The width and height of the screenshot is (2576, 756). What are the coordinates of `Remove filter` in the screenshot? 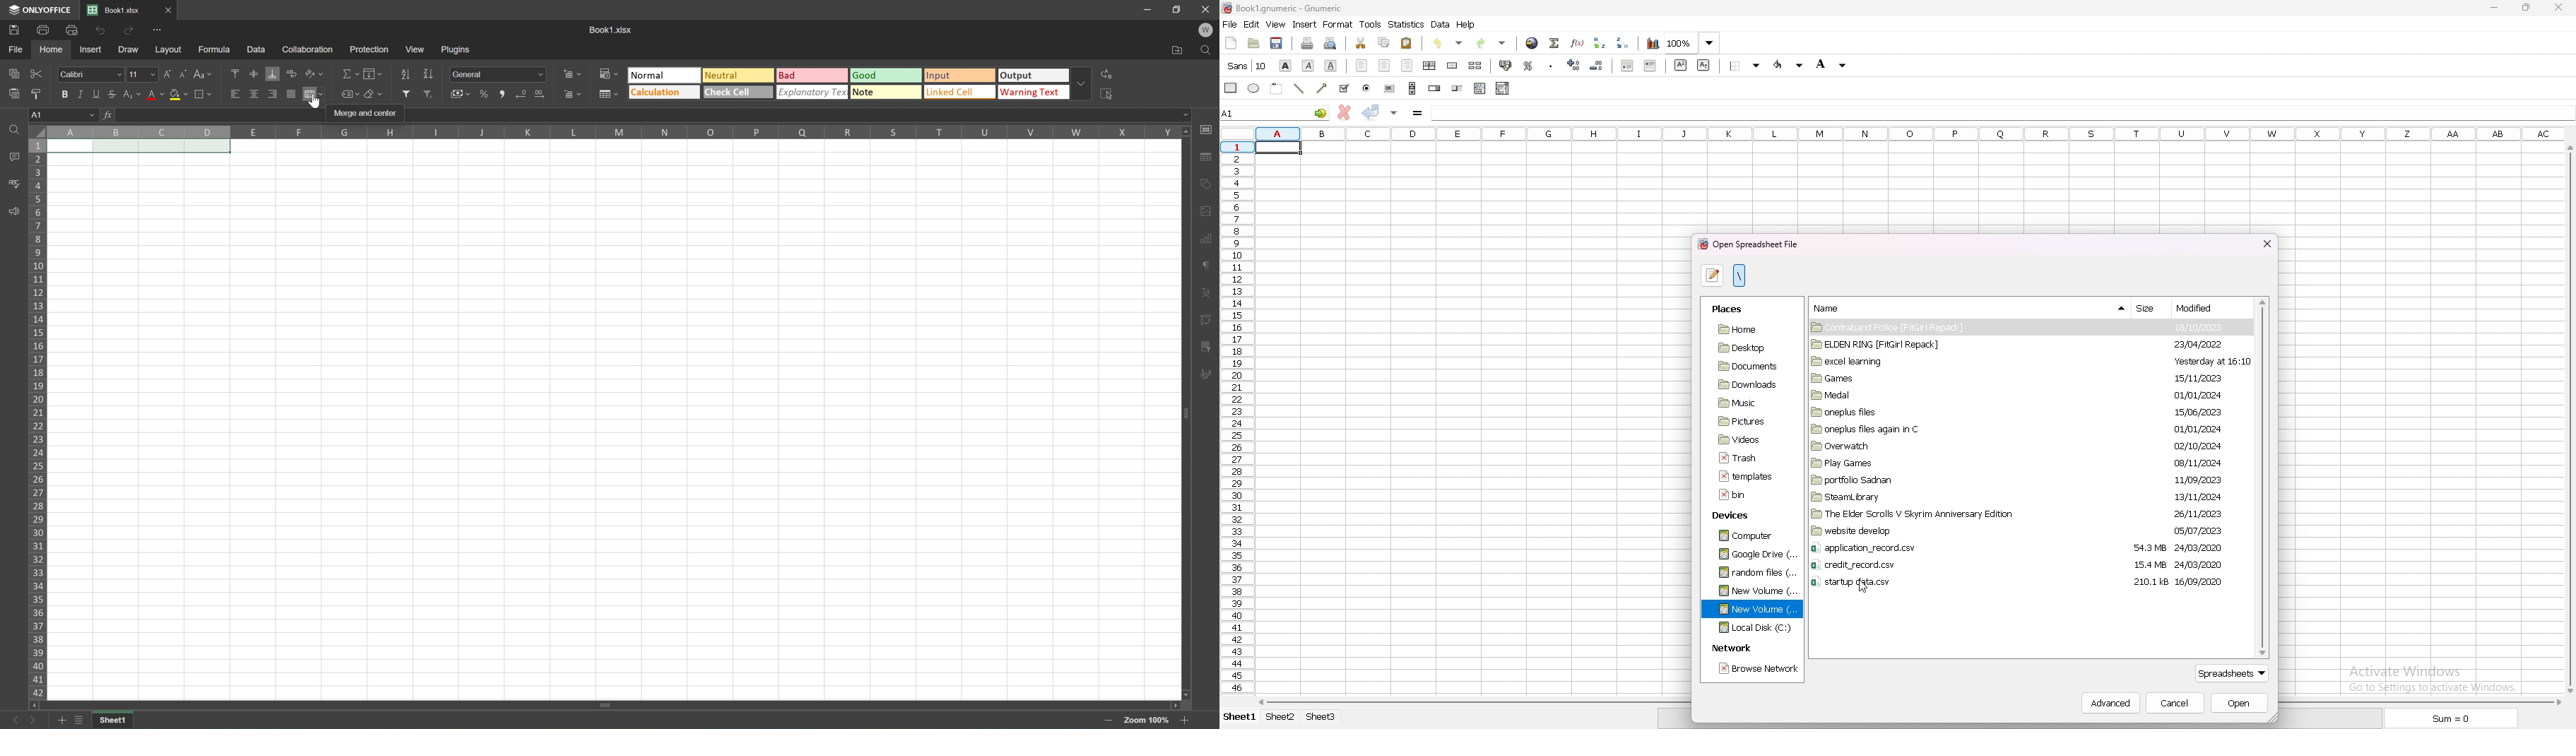 It's located at (428, 93).